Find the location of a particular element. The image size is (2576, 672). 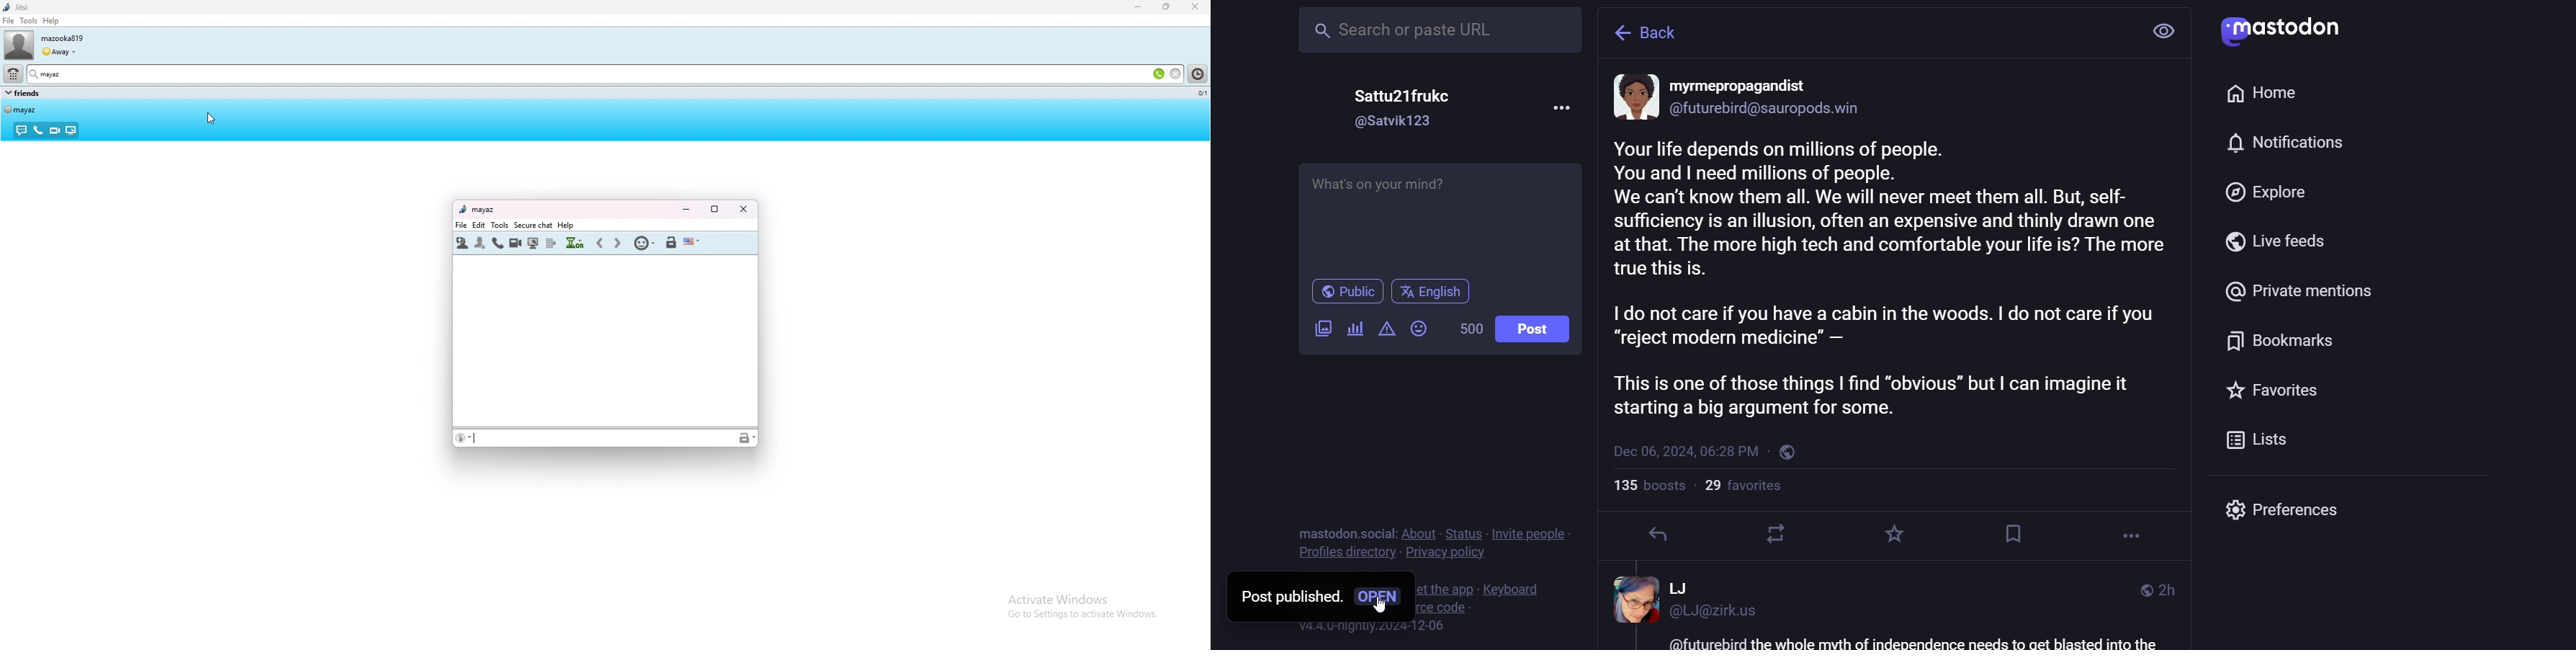

insert smiley is located at coordinates (646, 242).